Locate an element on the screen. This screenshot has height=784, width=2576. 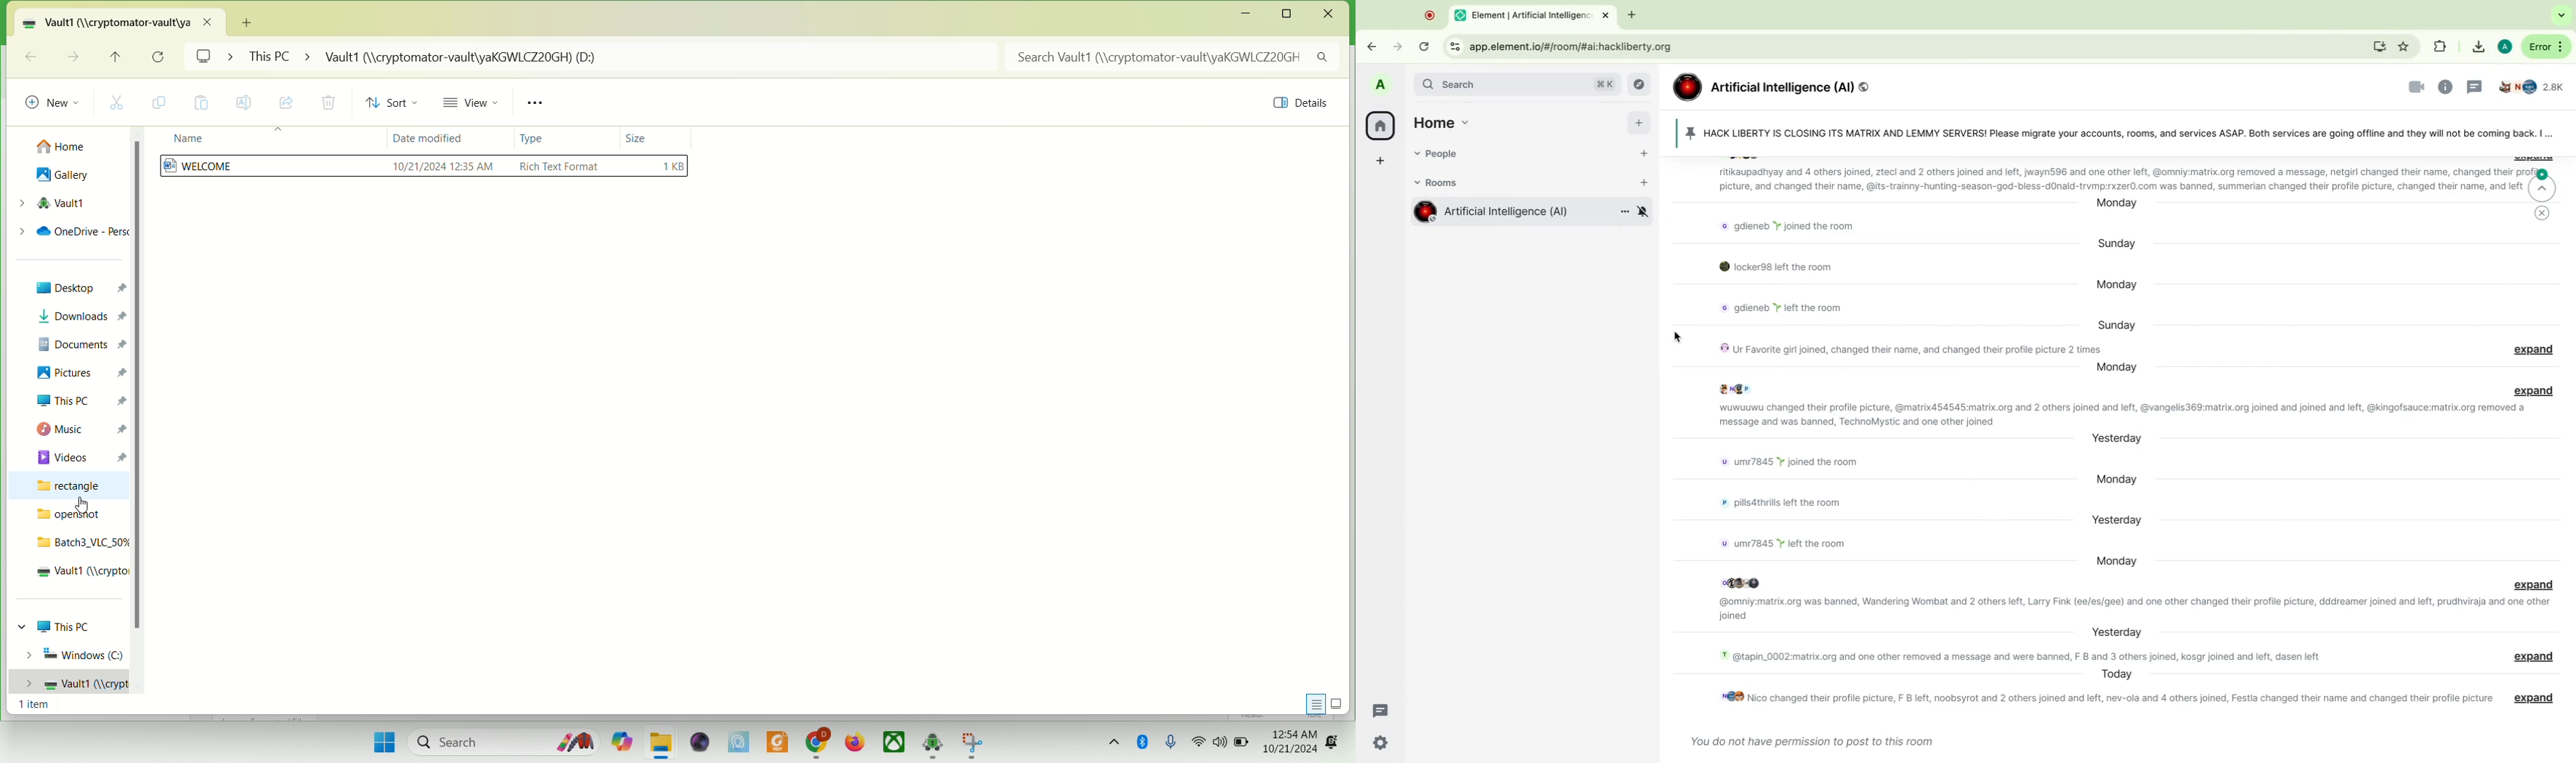
sort is located at coordinates (396, 104).